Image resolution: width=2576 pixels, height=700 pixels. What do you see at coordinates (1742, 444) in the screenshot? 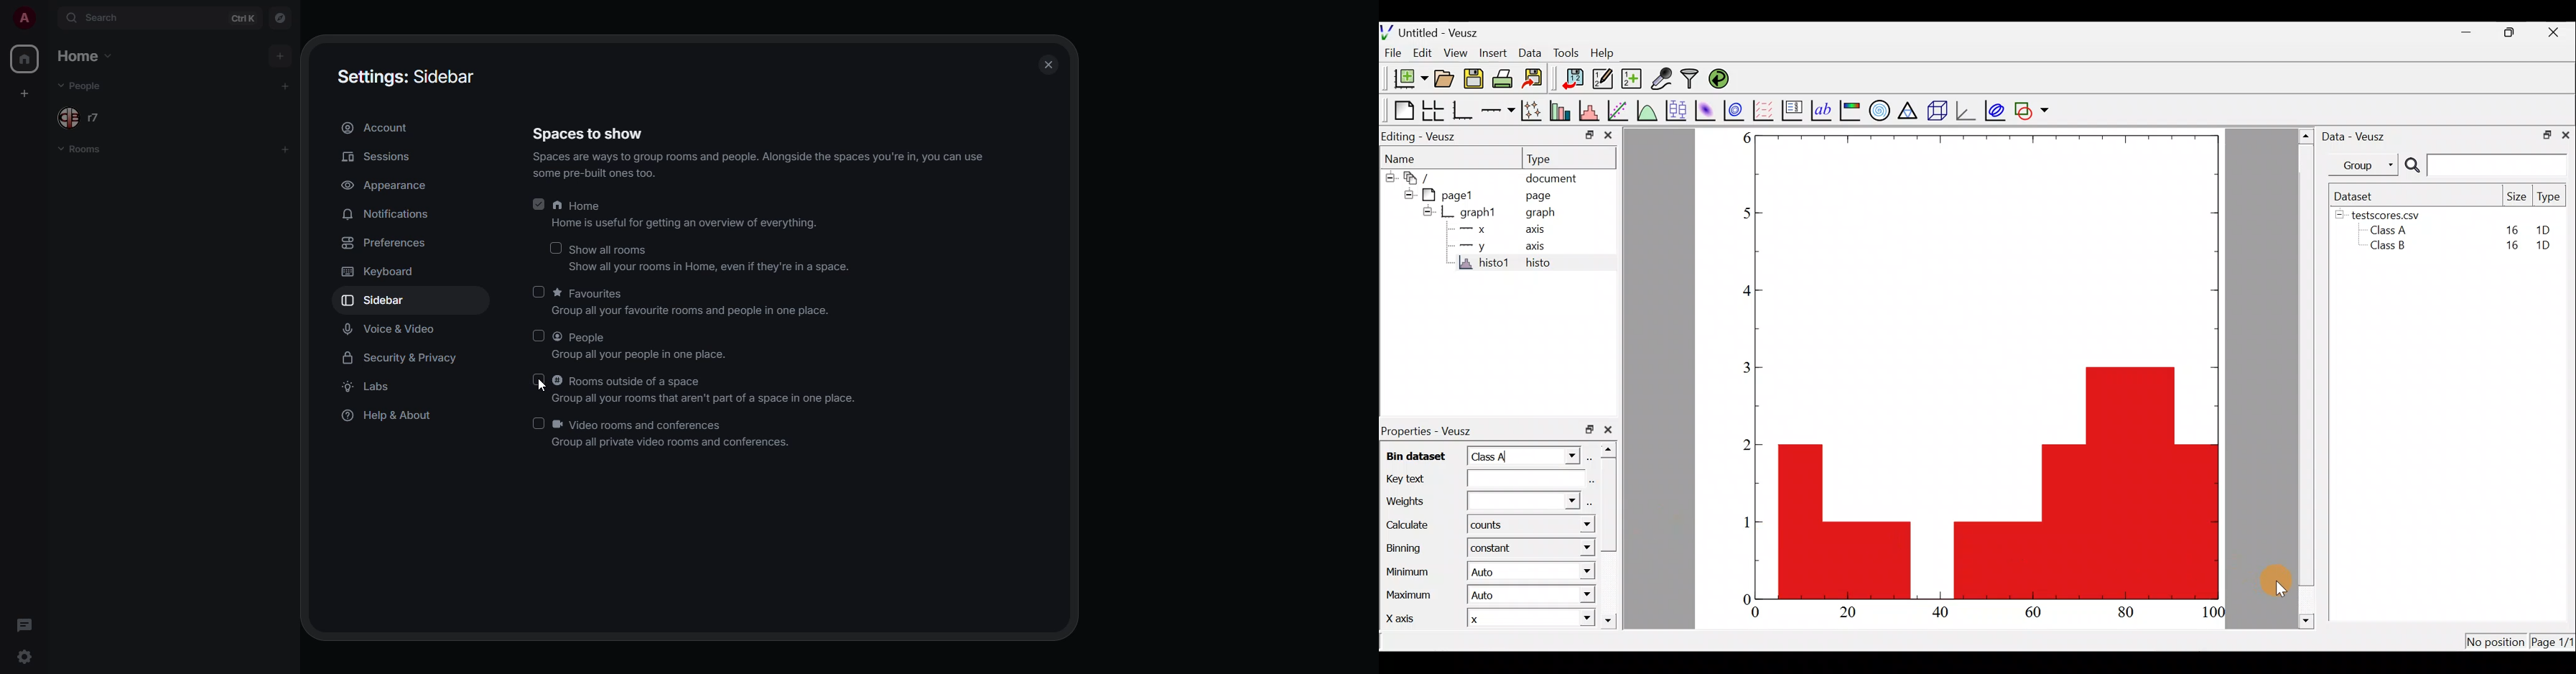
I see `2` at bounding box center [1742, 444].